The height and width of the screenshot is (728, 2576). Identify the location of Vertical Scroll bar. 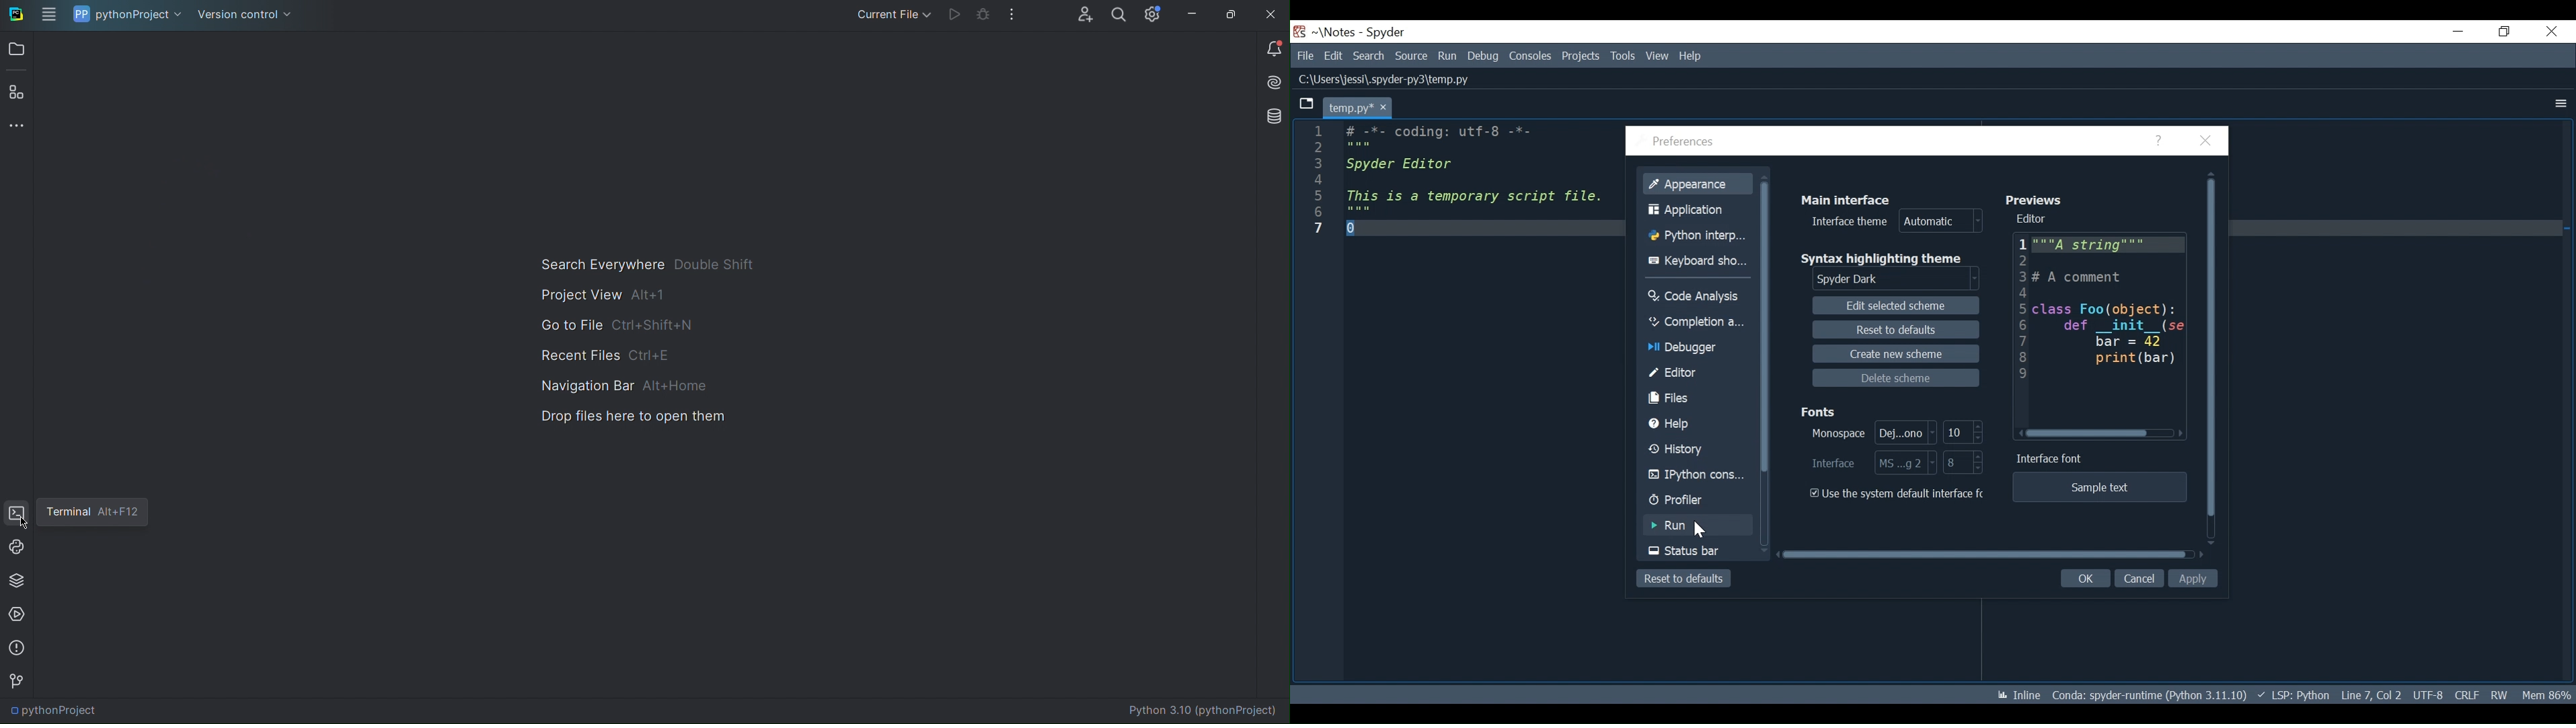
(1766, 360).